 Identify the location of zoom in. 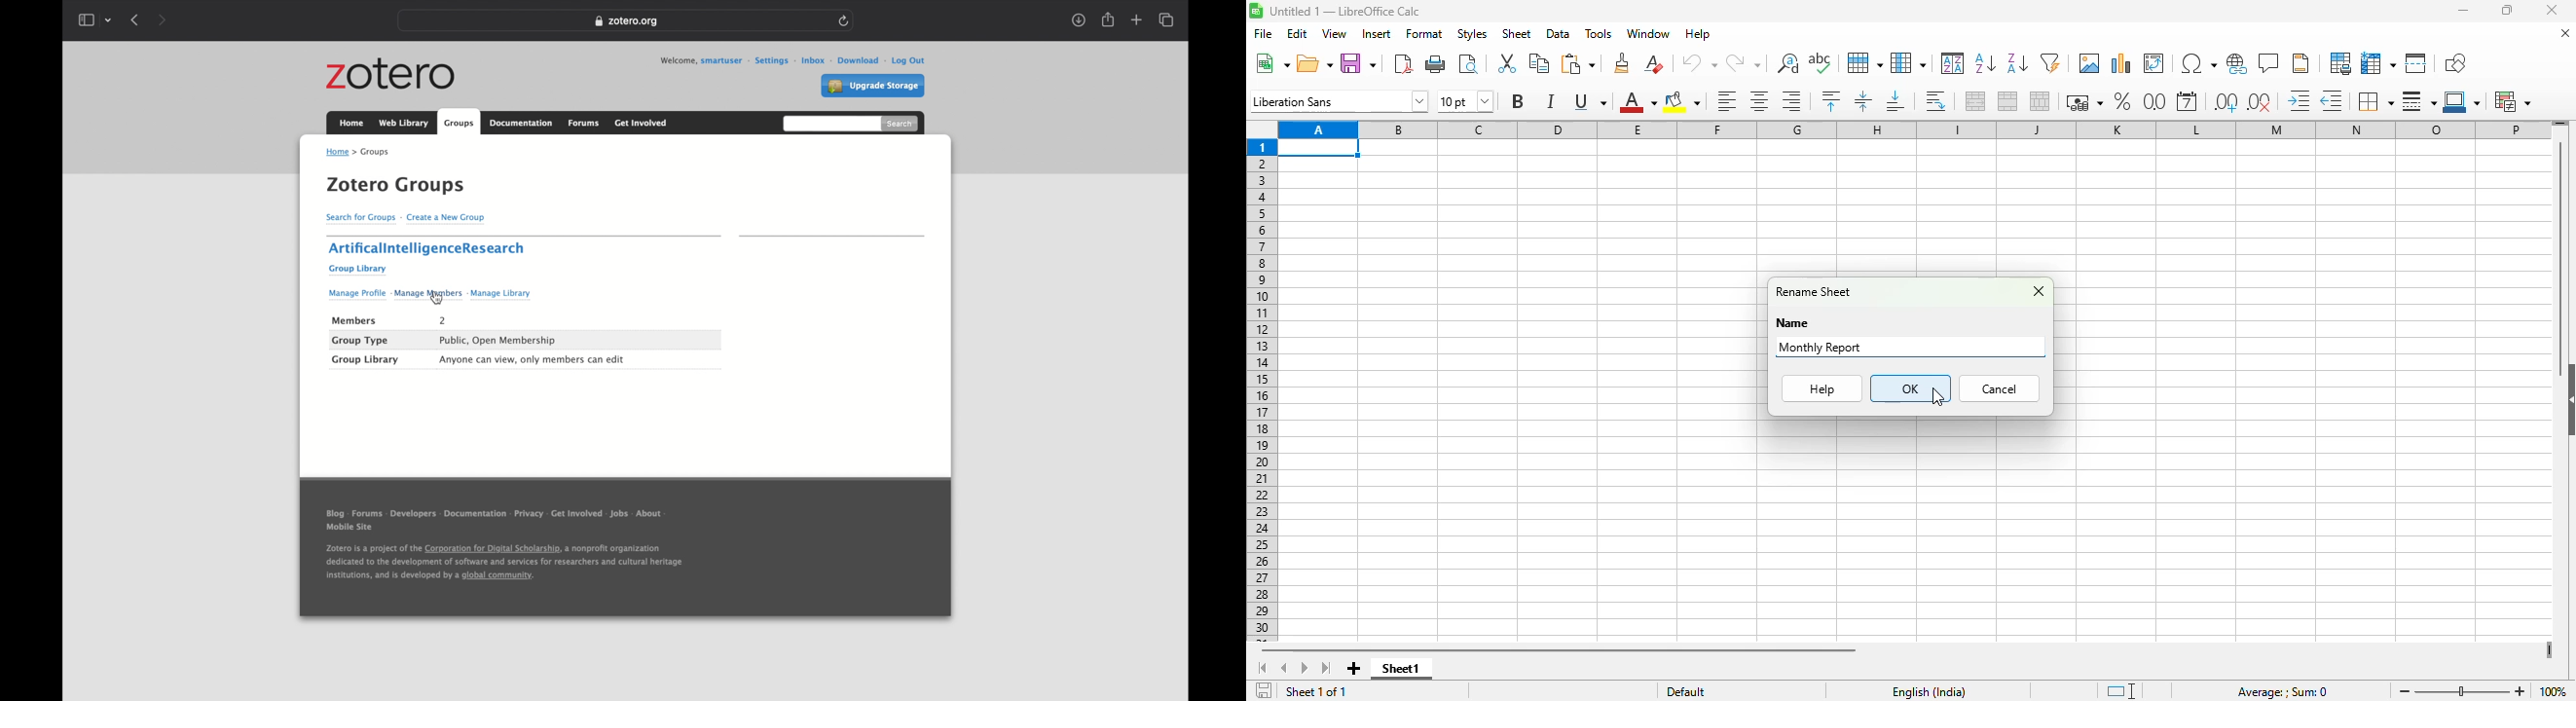
(2521, 691).